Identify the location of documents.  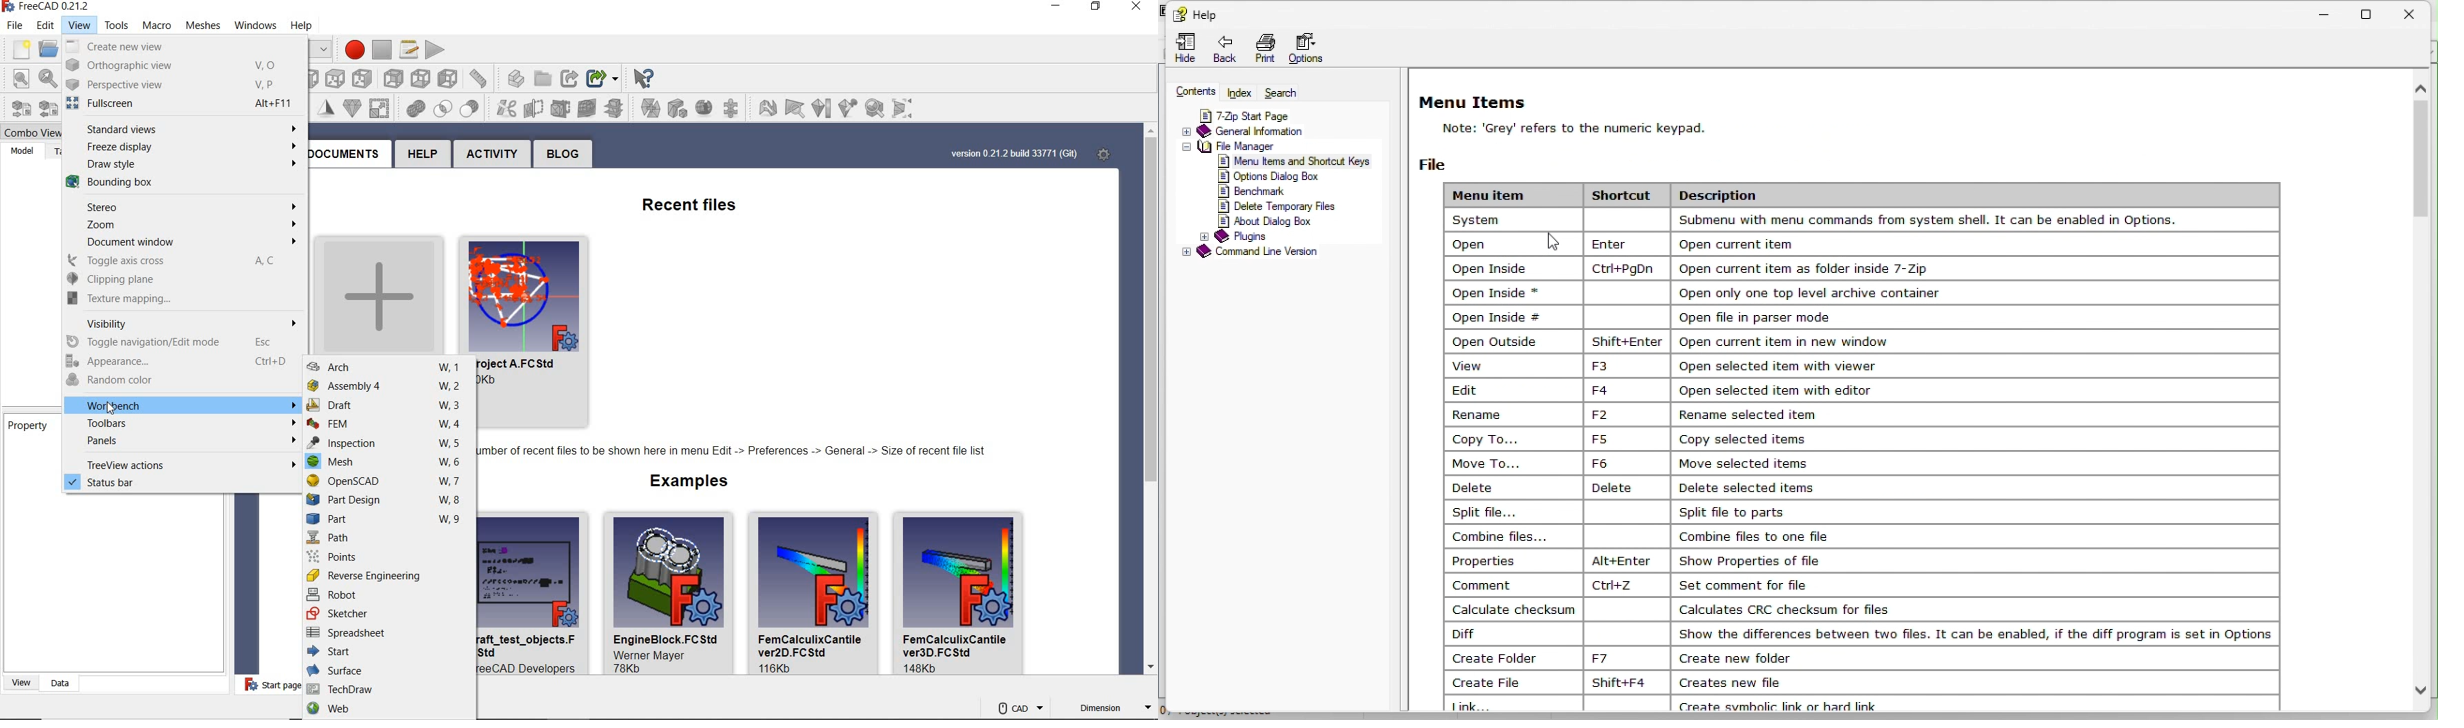
(346, 153).